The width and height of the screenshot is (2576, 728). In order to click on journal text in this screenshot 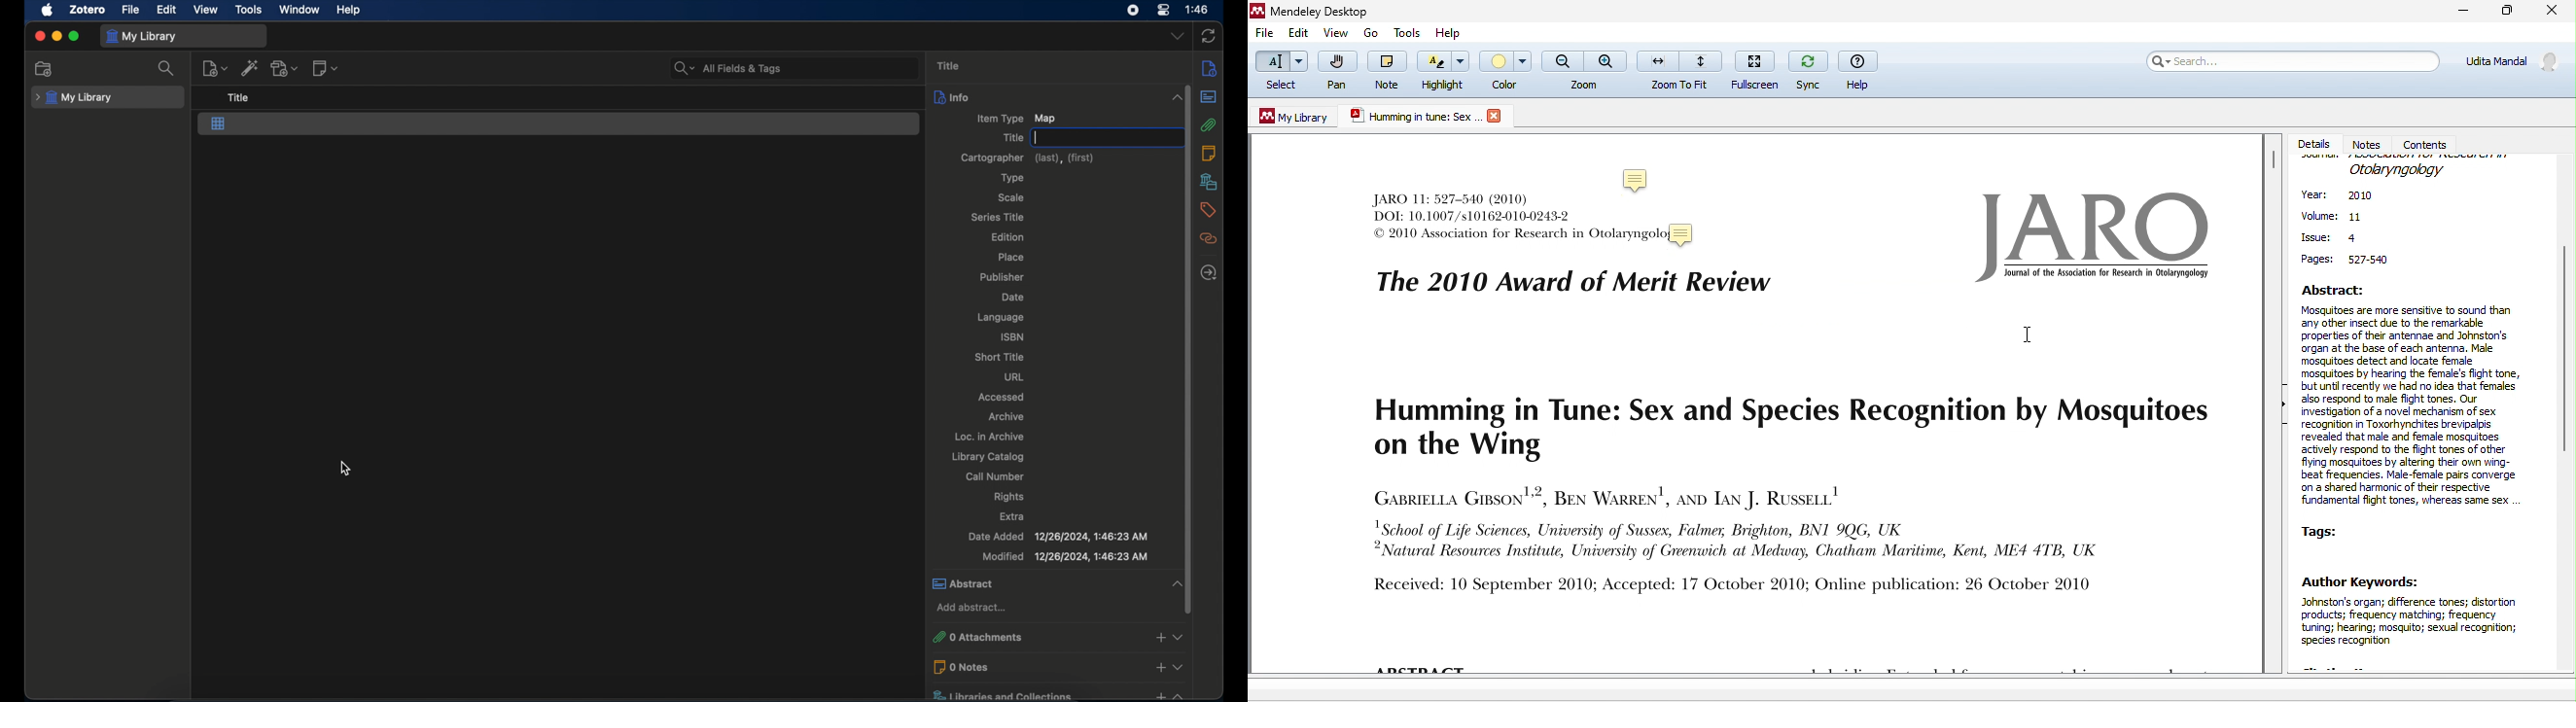, I will do `click(1773, 495)`.